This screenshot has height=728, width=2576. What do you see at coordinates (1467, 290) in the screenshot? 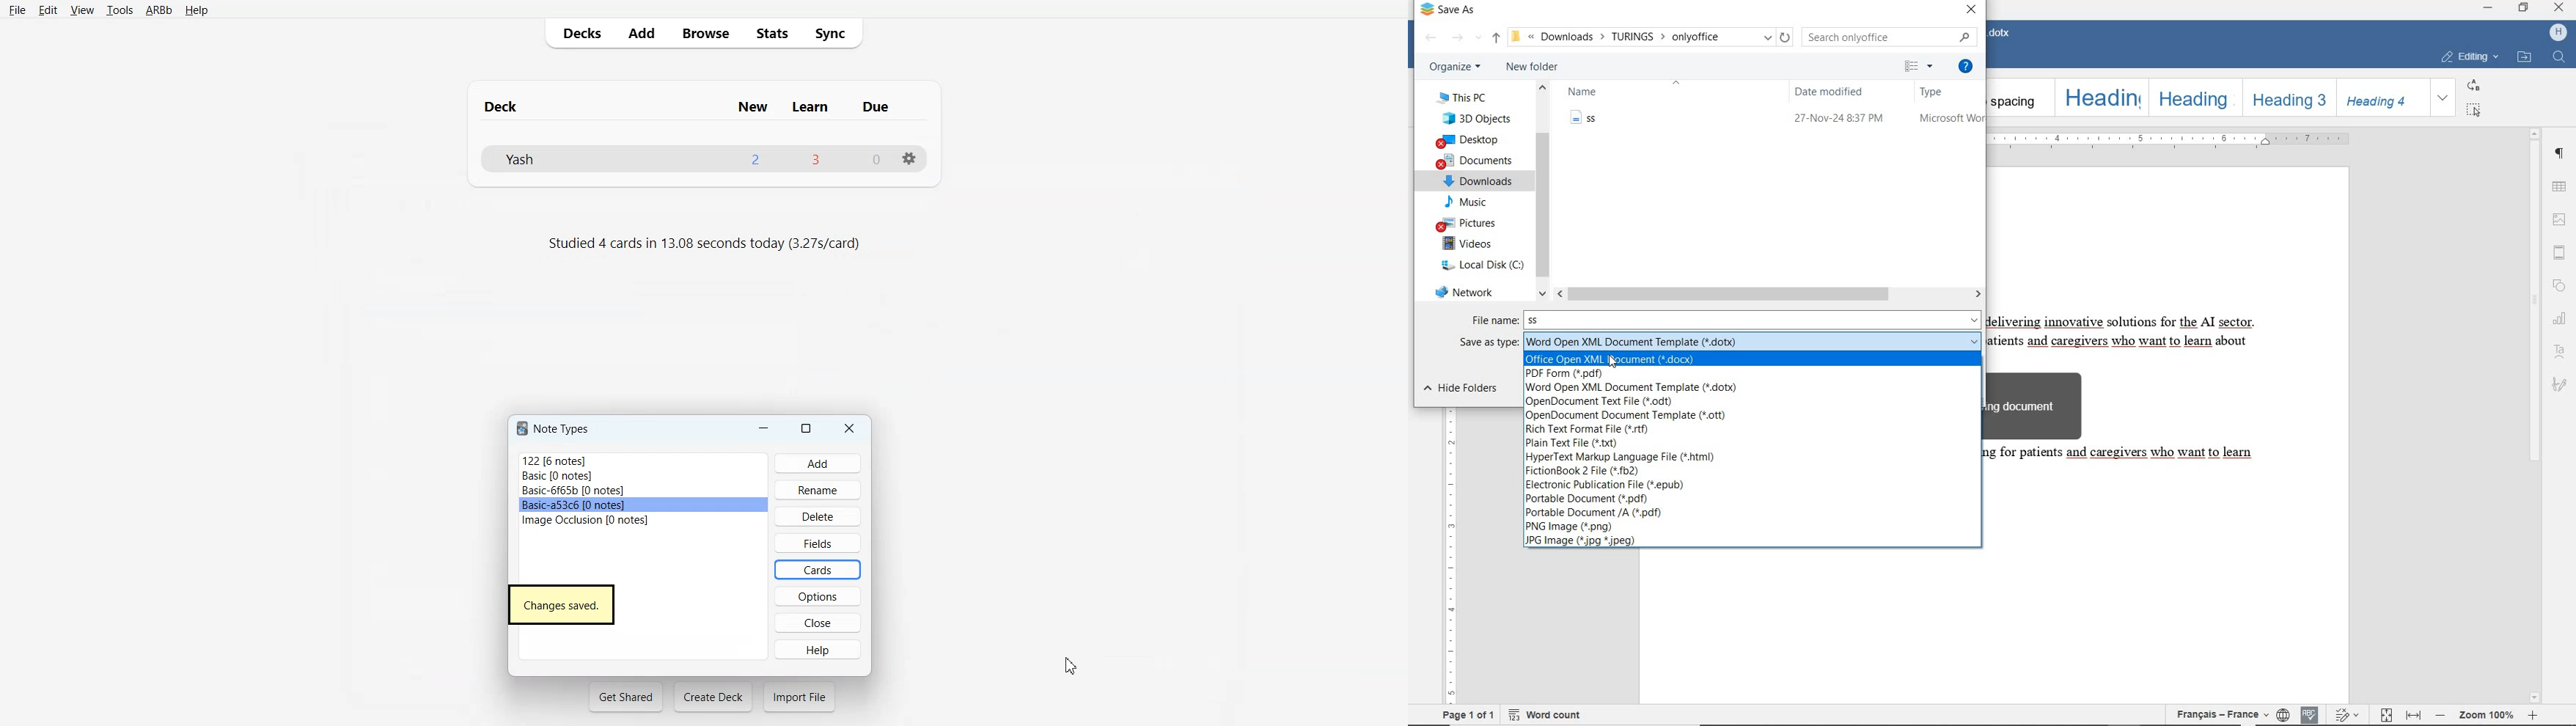
I see `NETWORK` at bounding box center [1467, 290].